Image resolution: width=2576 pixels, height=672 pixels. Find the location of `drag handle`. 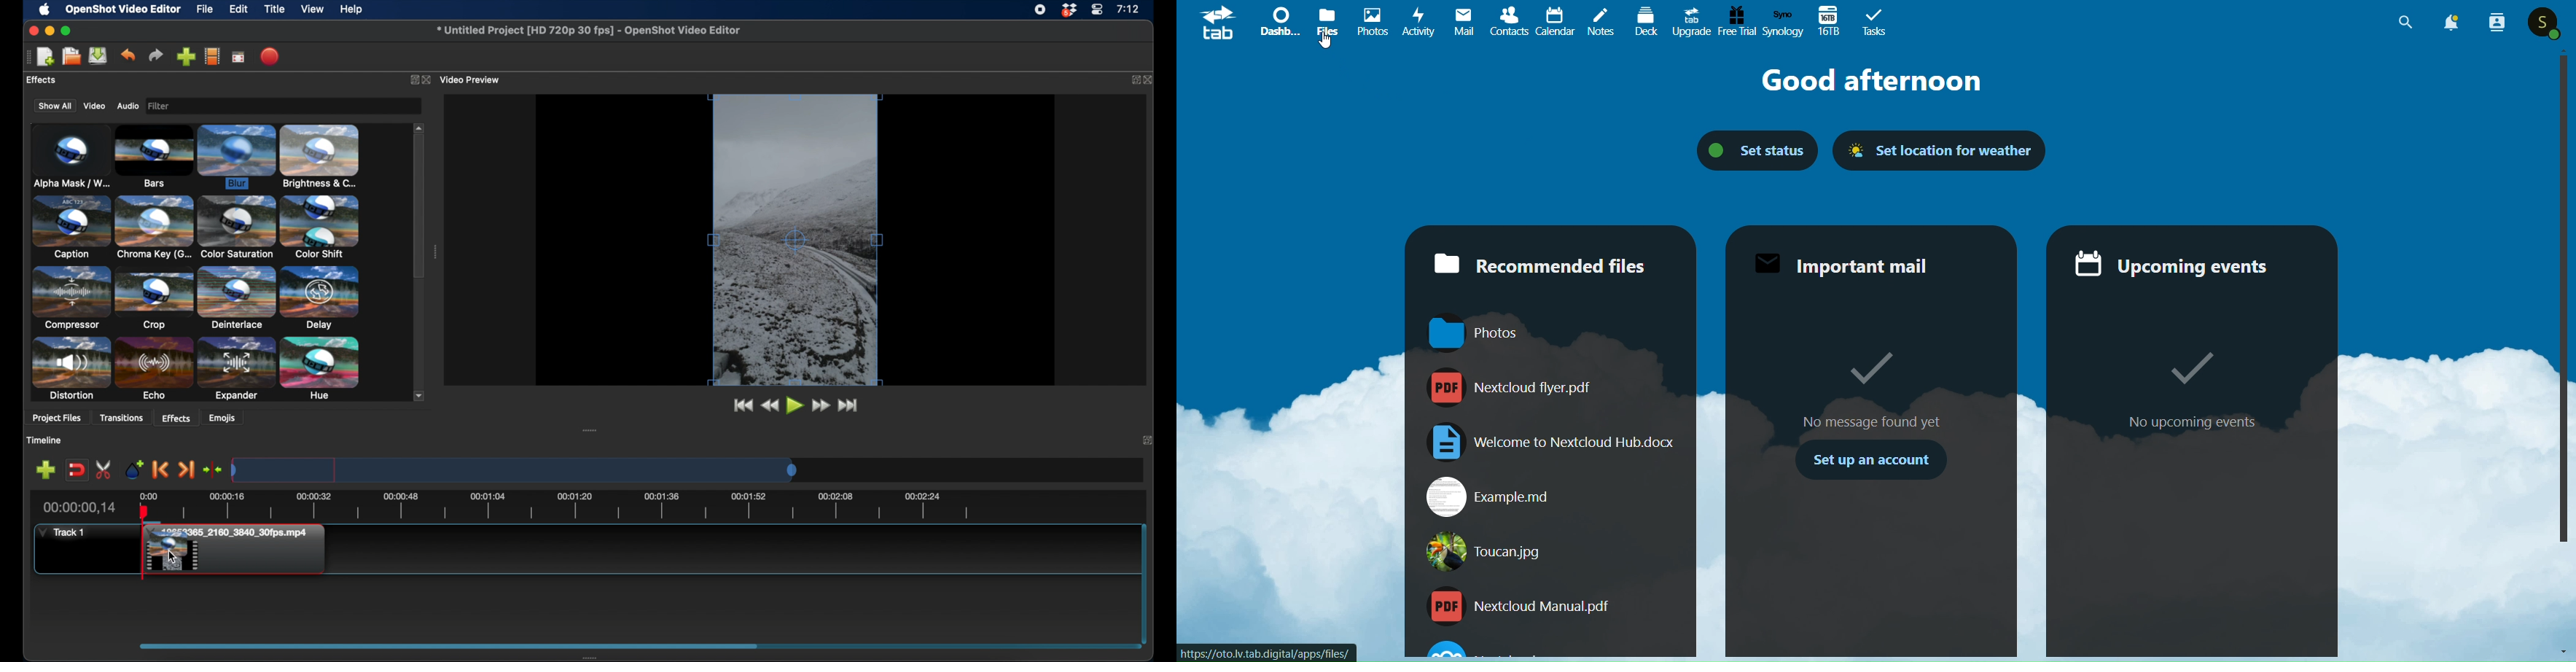

drag handle is located at coordinates (449, 645).